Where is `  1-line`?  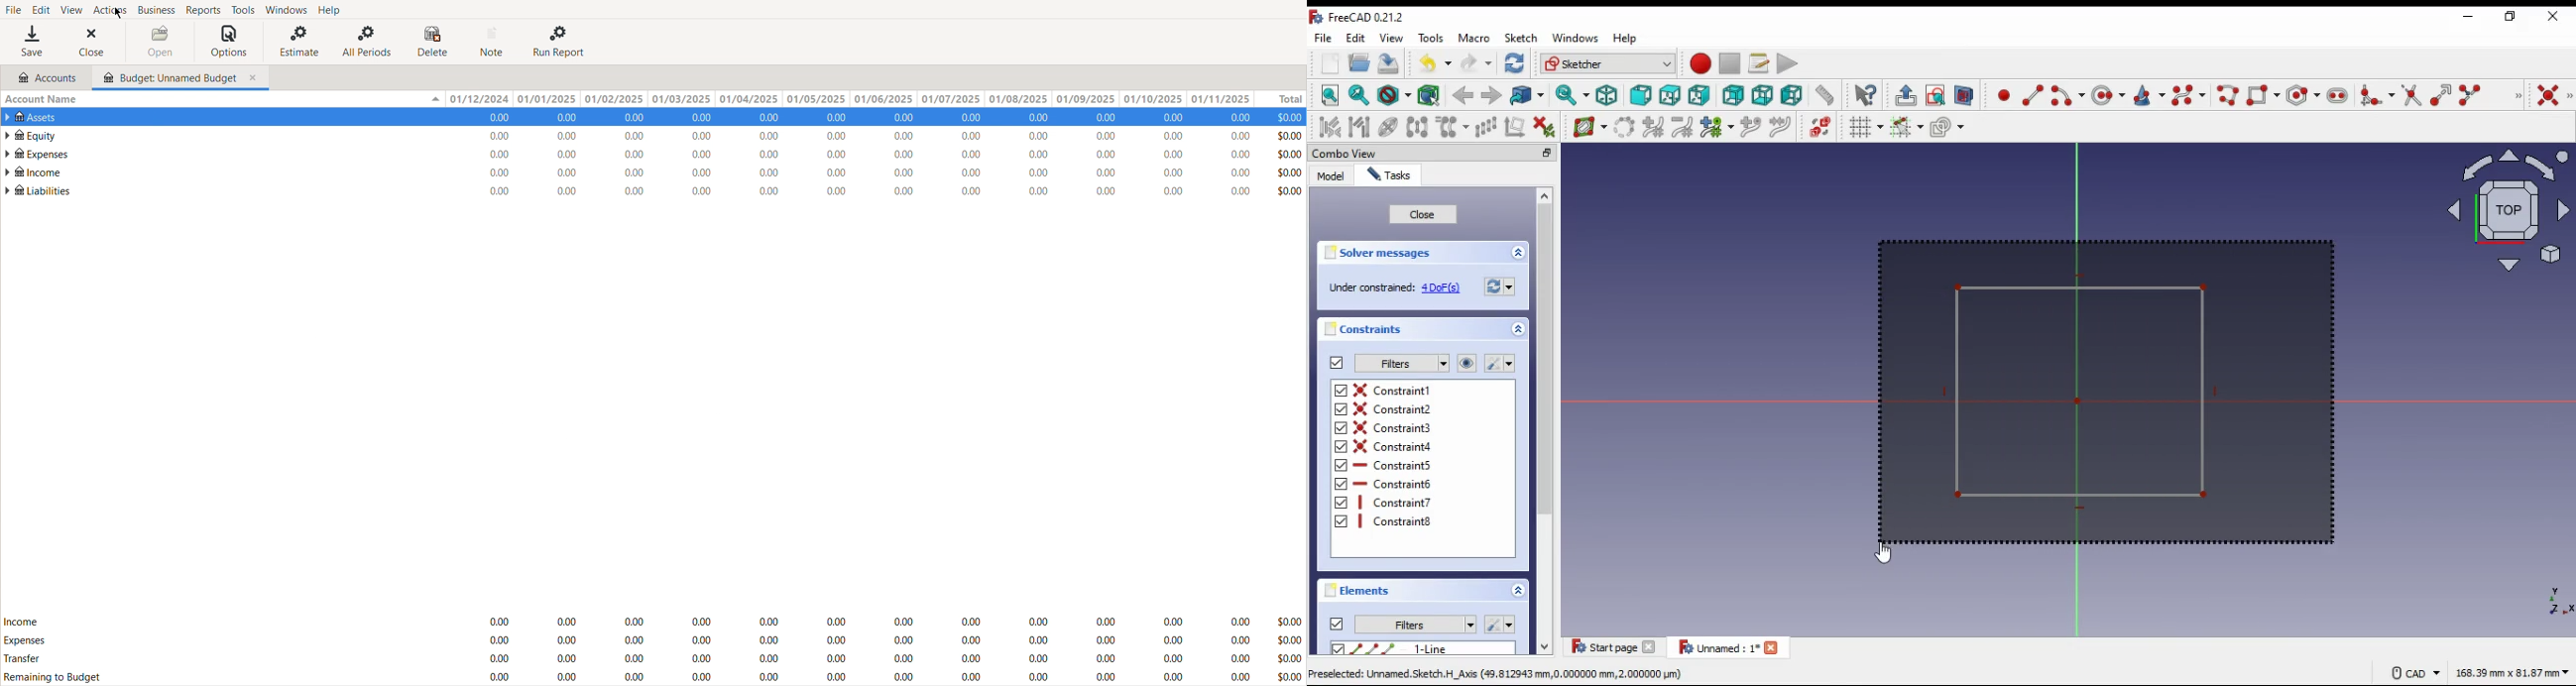
  1-line is located at coordinates (1435, 648).